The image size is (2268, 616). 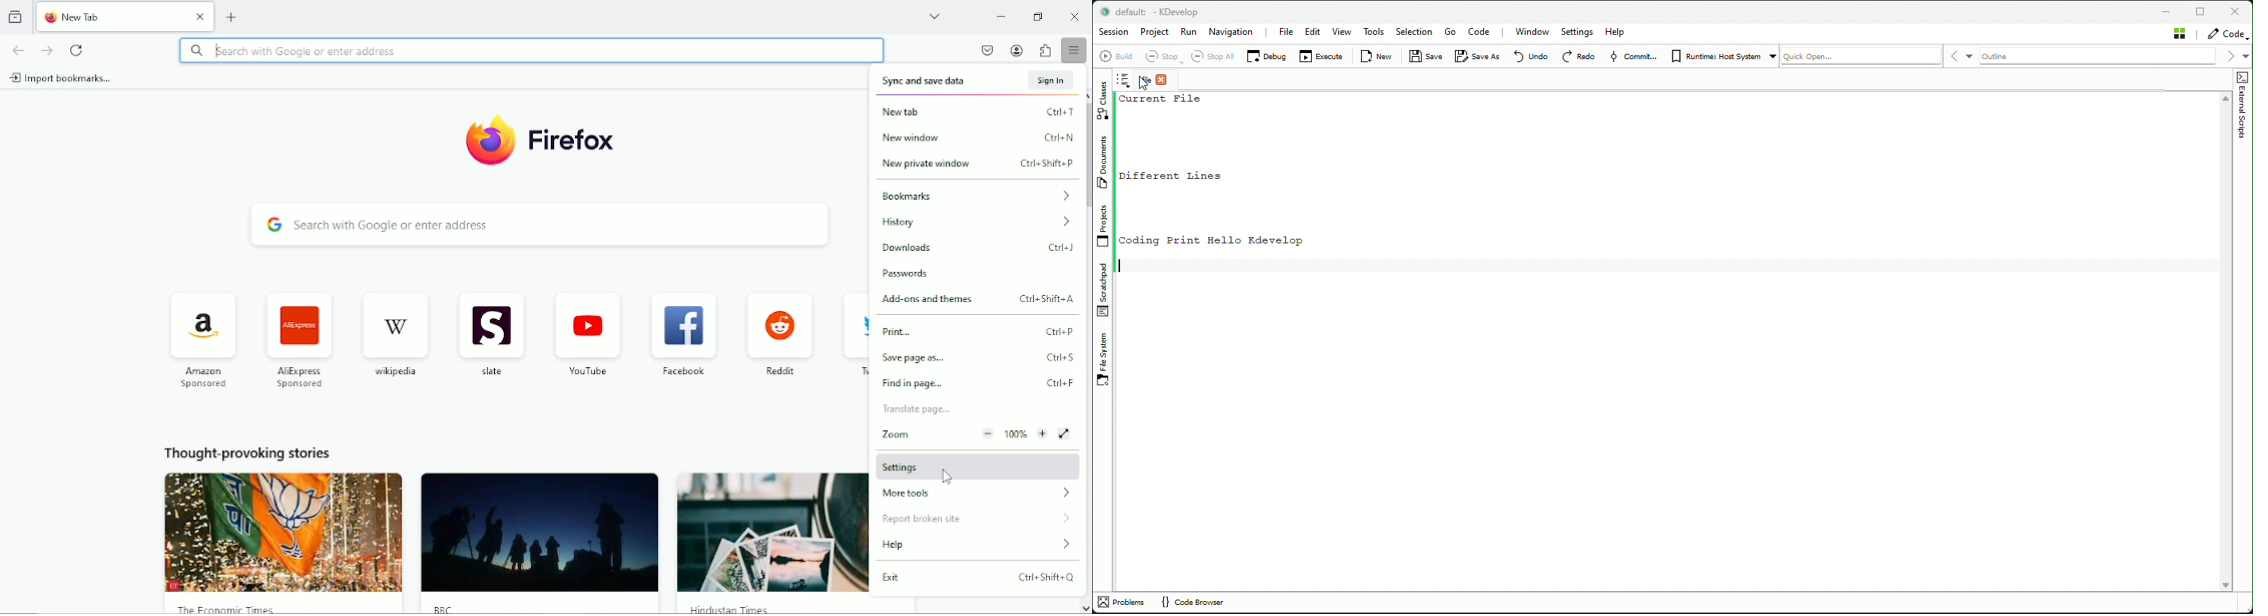 I want to click on amazon, so click(x=201, y=341).